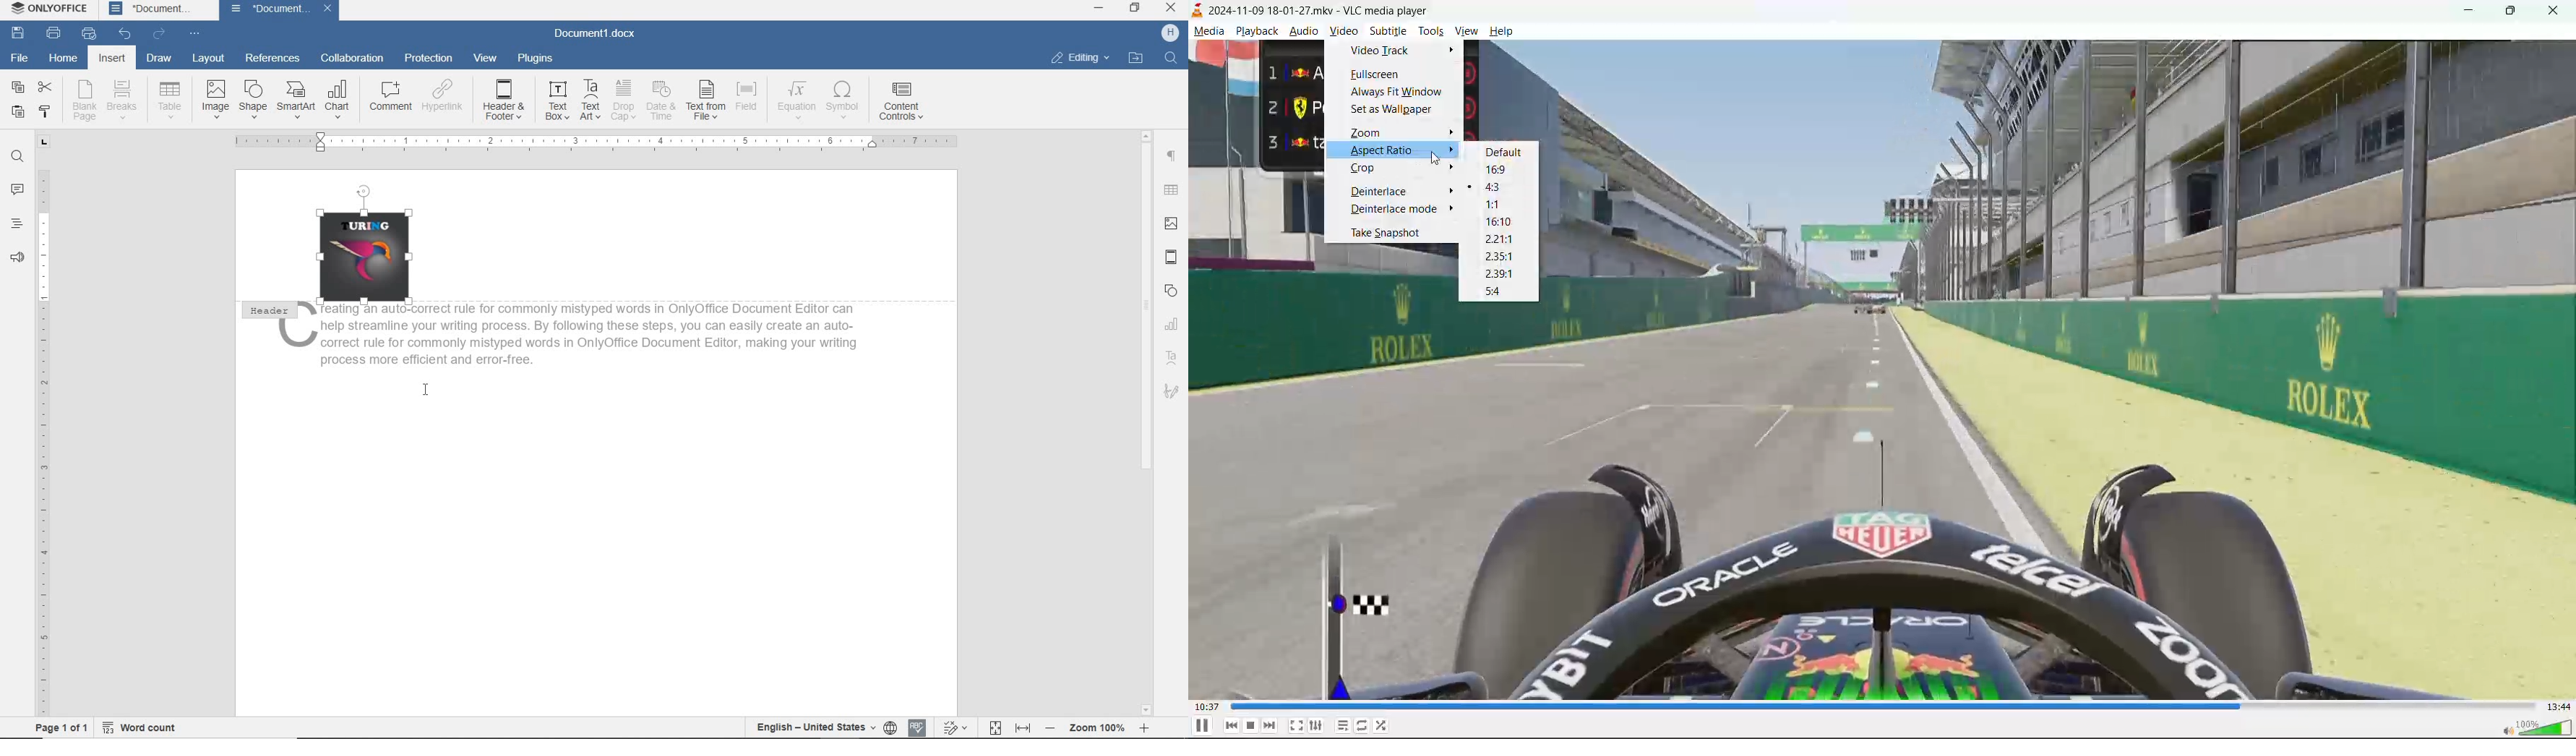 The image size is (2576, 756). I want to click on , so click(706, 100).